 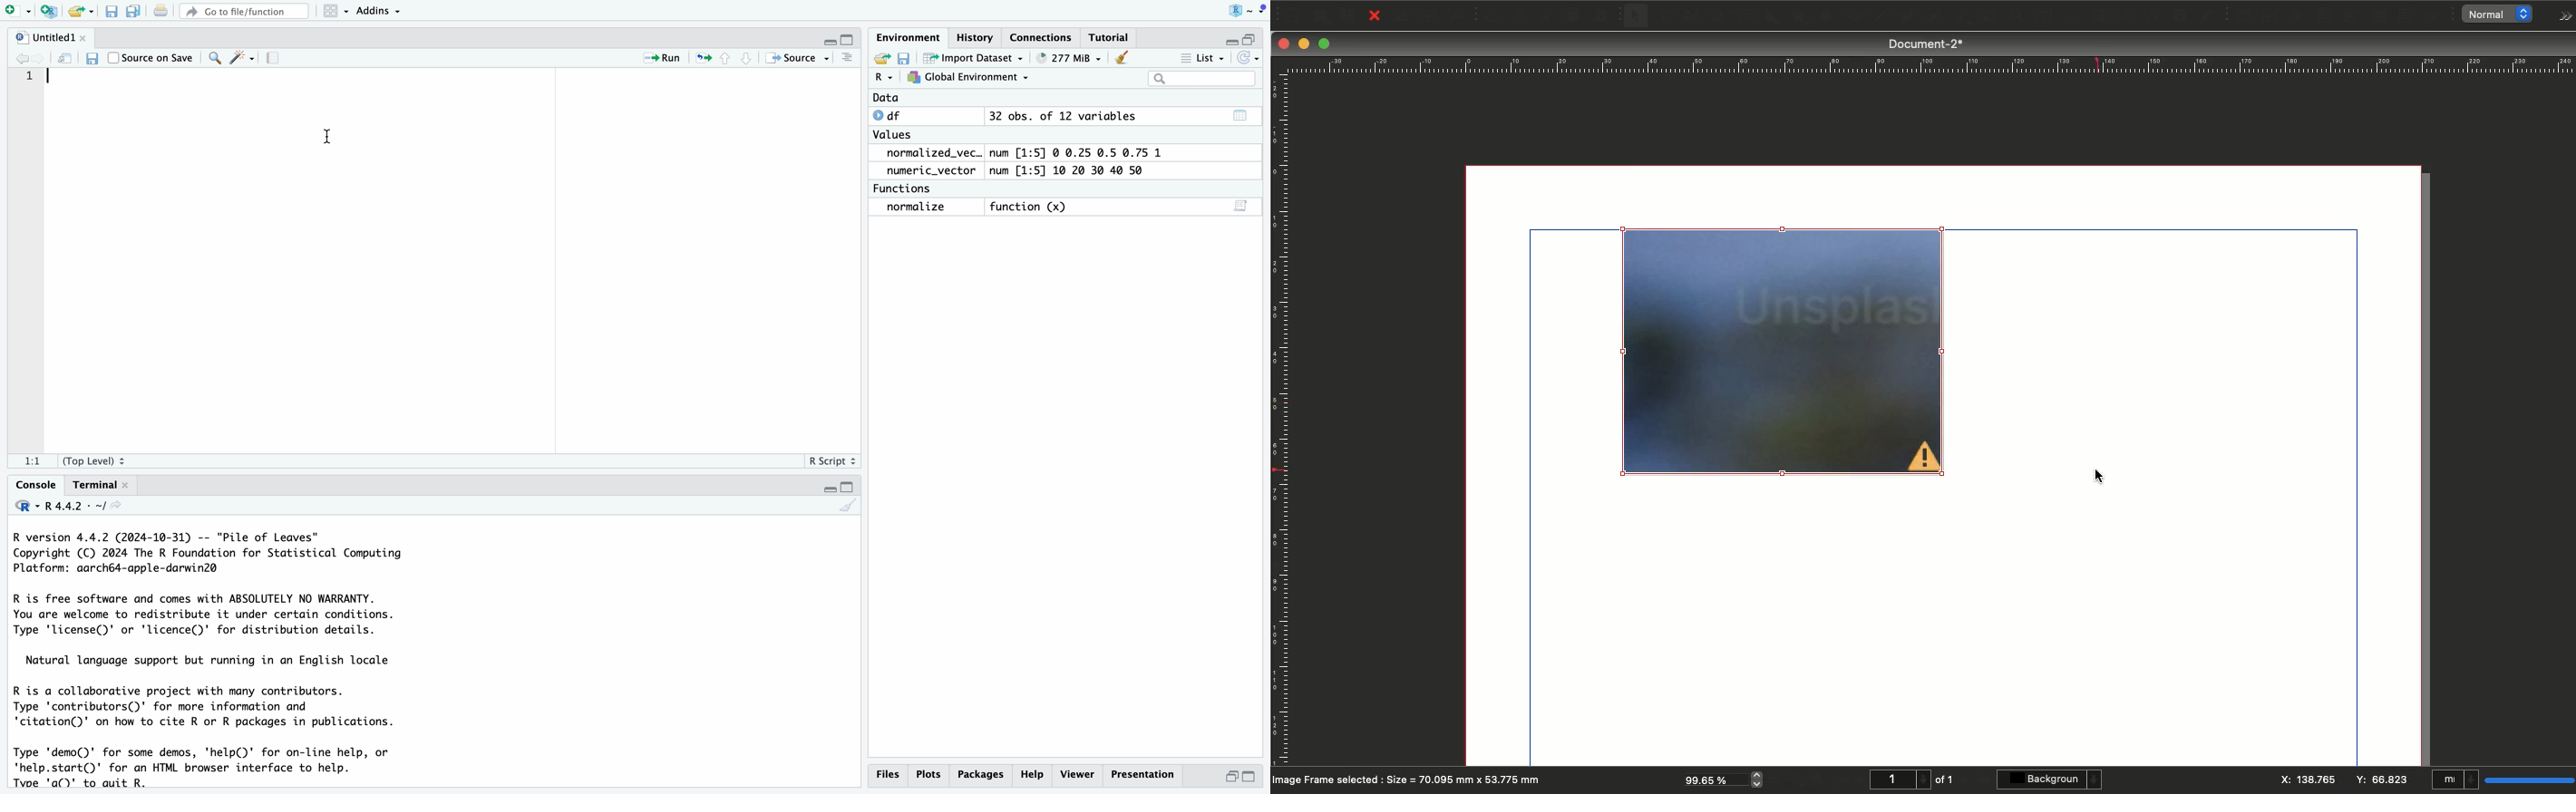 What do you see at coordinates (110, 10) in the screenshot?
I see `save current file` at bounding box center [110, 10].